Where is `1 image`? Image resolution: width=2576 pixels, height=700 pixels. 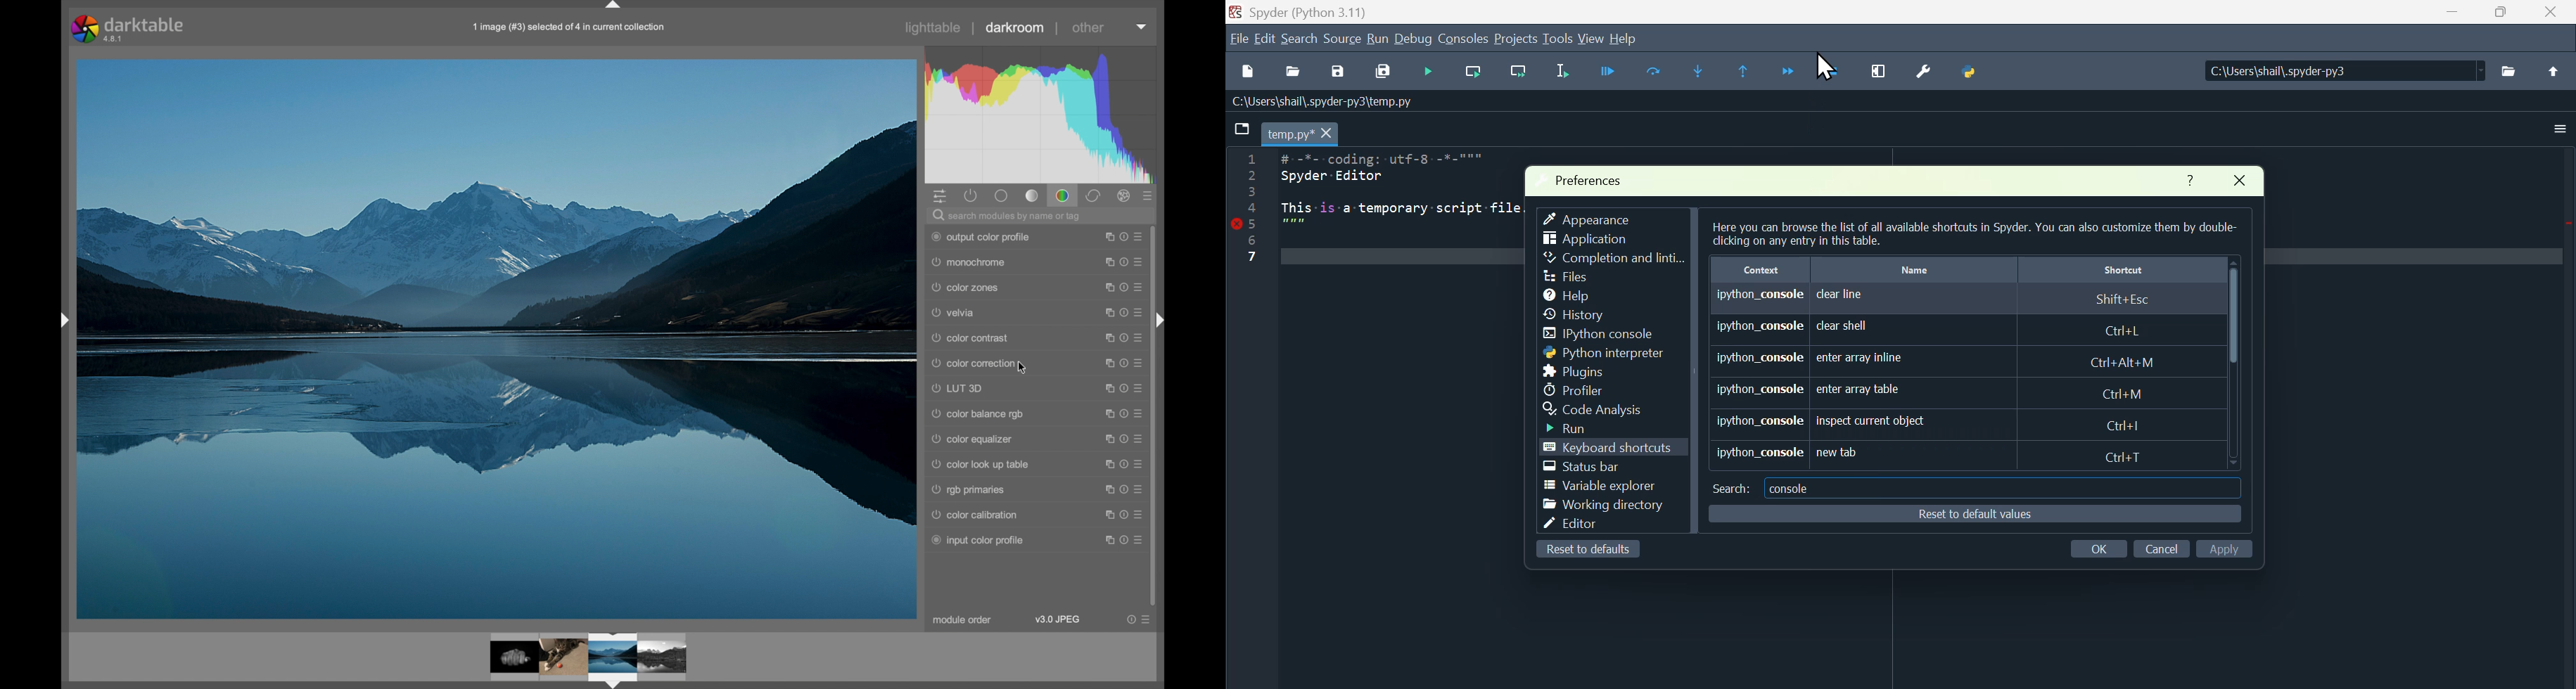 1 image is located at coordinates (570, 28).